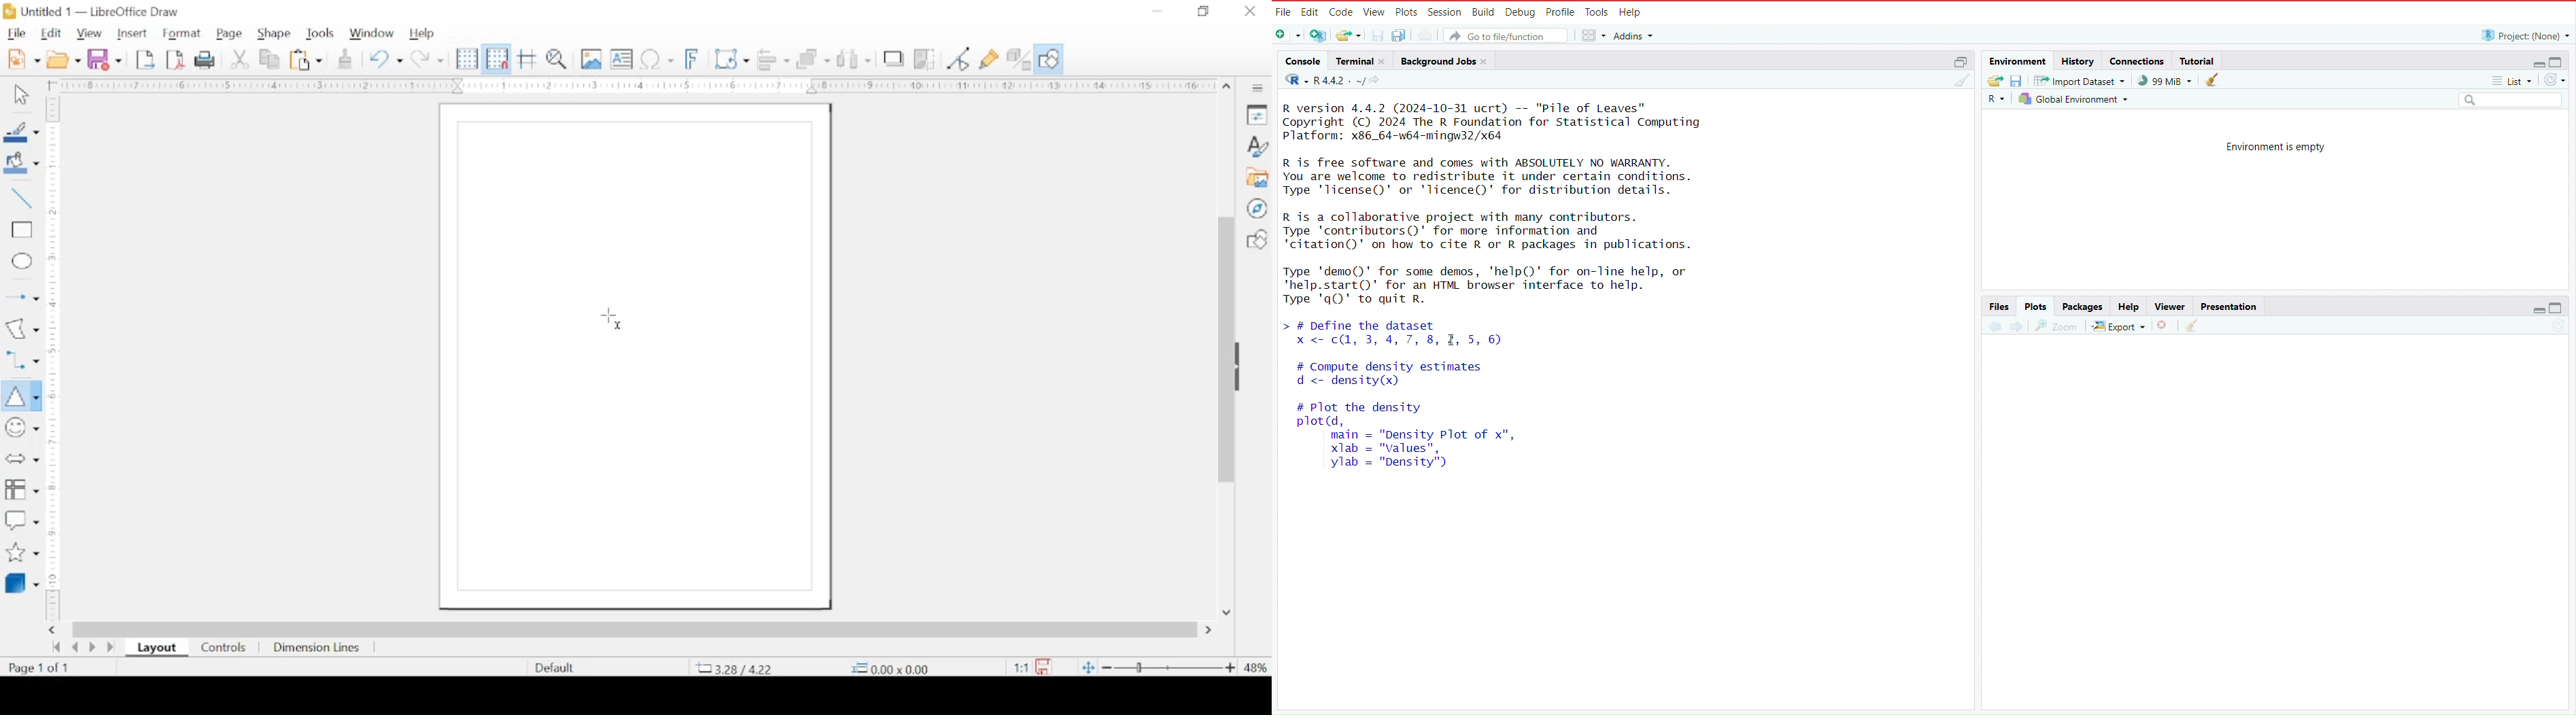 This screenshot has height=728, width=2576. Describe the element at coordinates (1519, 10) in the screenshot. I see `debug` at that location.